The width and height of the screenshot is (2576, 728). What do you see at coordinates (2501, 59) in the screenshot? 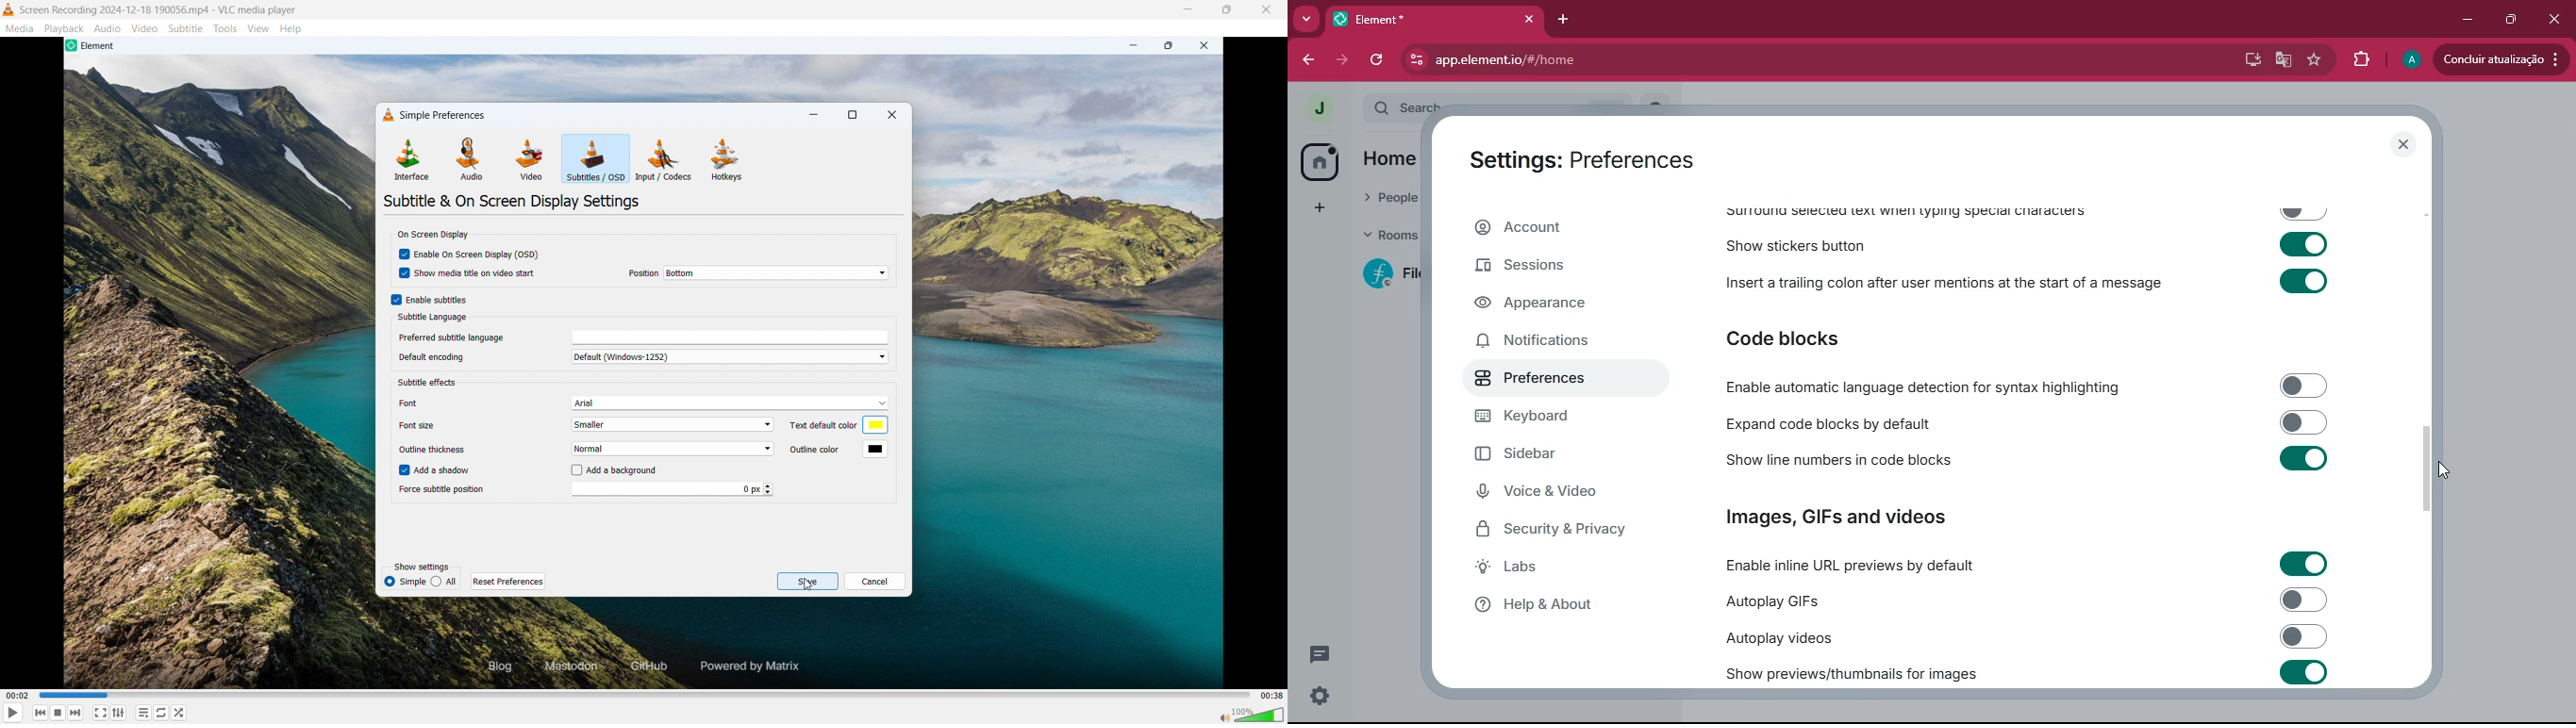
I see `conduir atualizacao` at bounding box center [2501, 59].